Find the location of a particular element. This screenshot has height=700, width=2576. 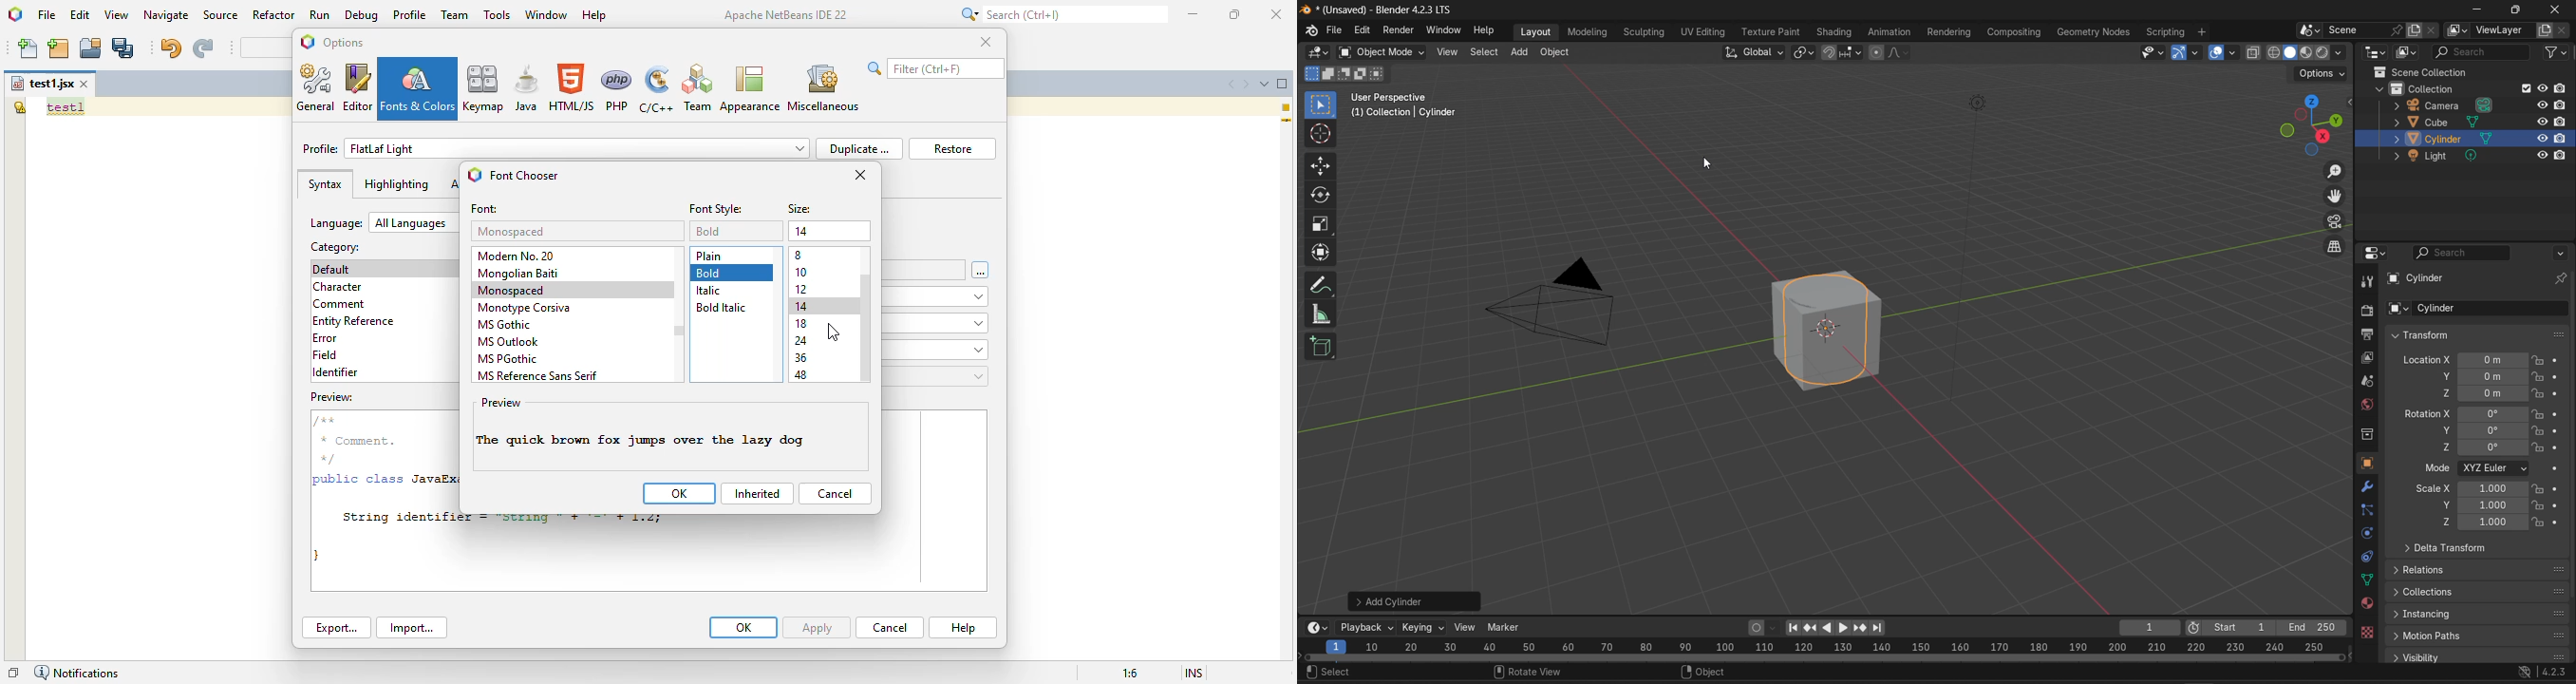

language is located at coordinates (383, 222).